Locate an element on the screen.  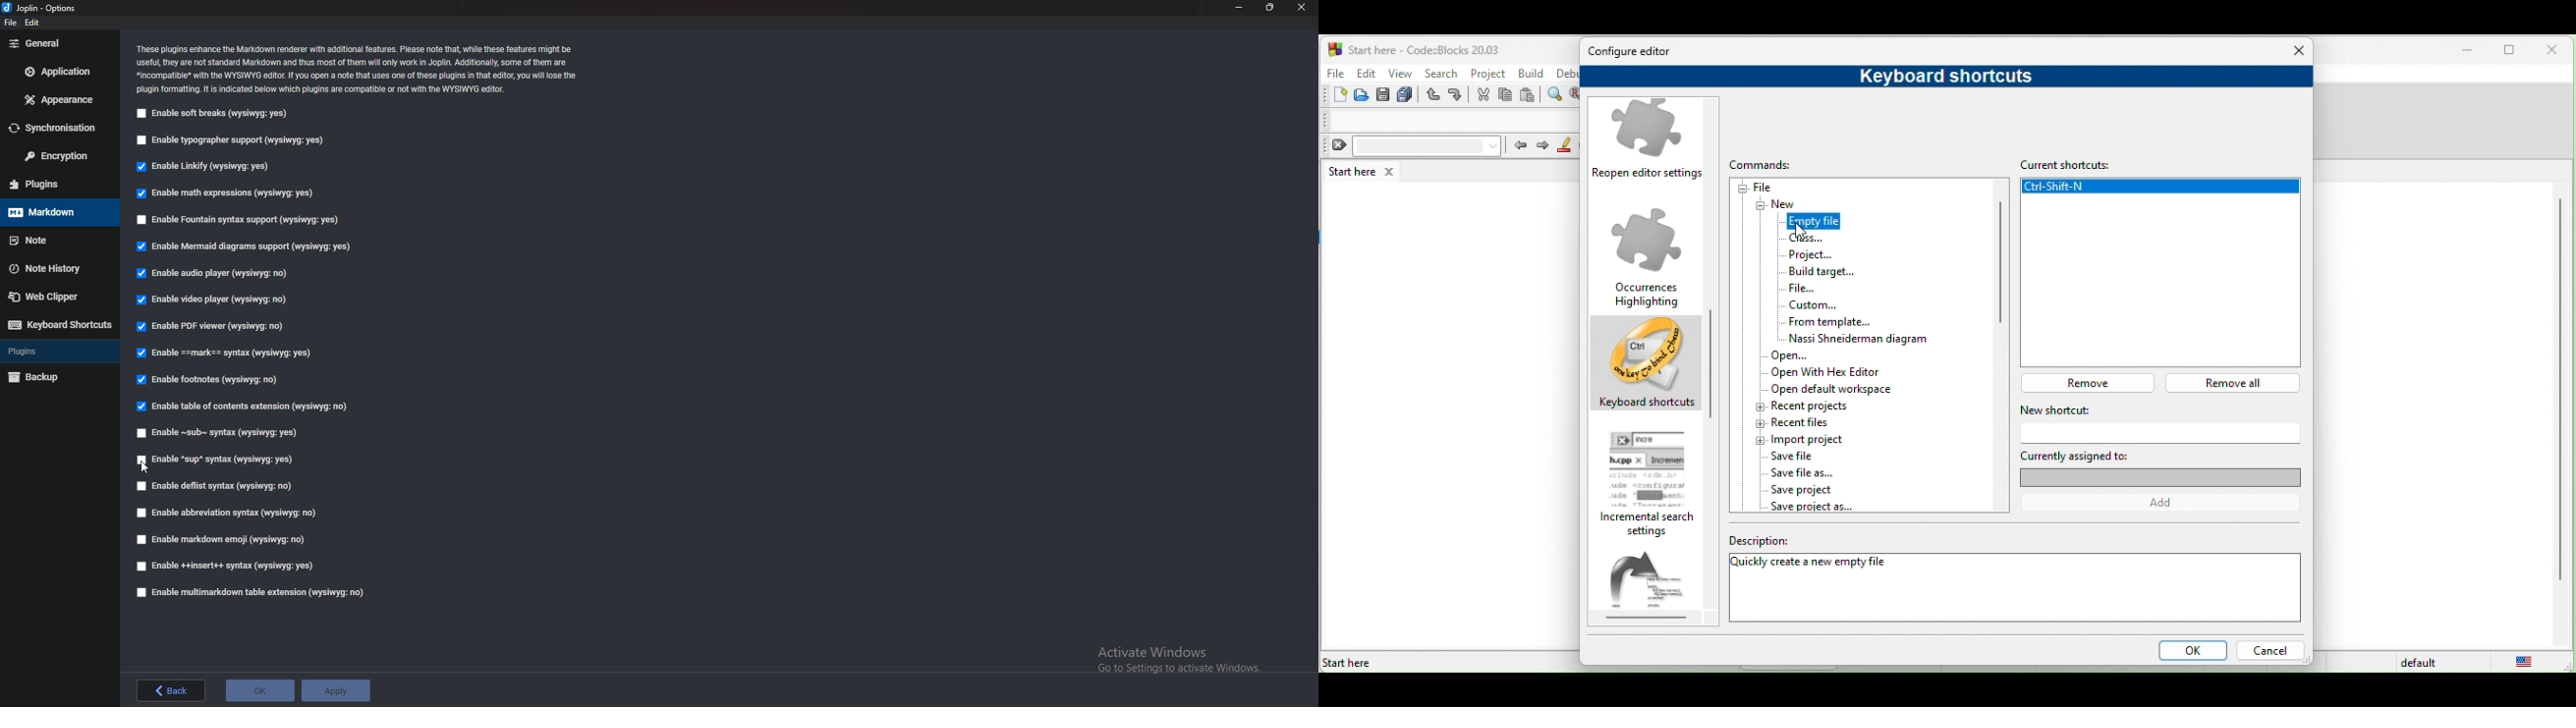
project is located at coordinates (1816, 253).